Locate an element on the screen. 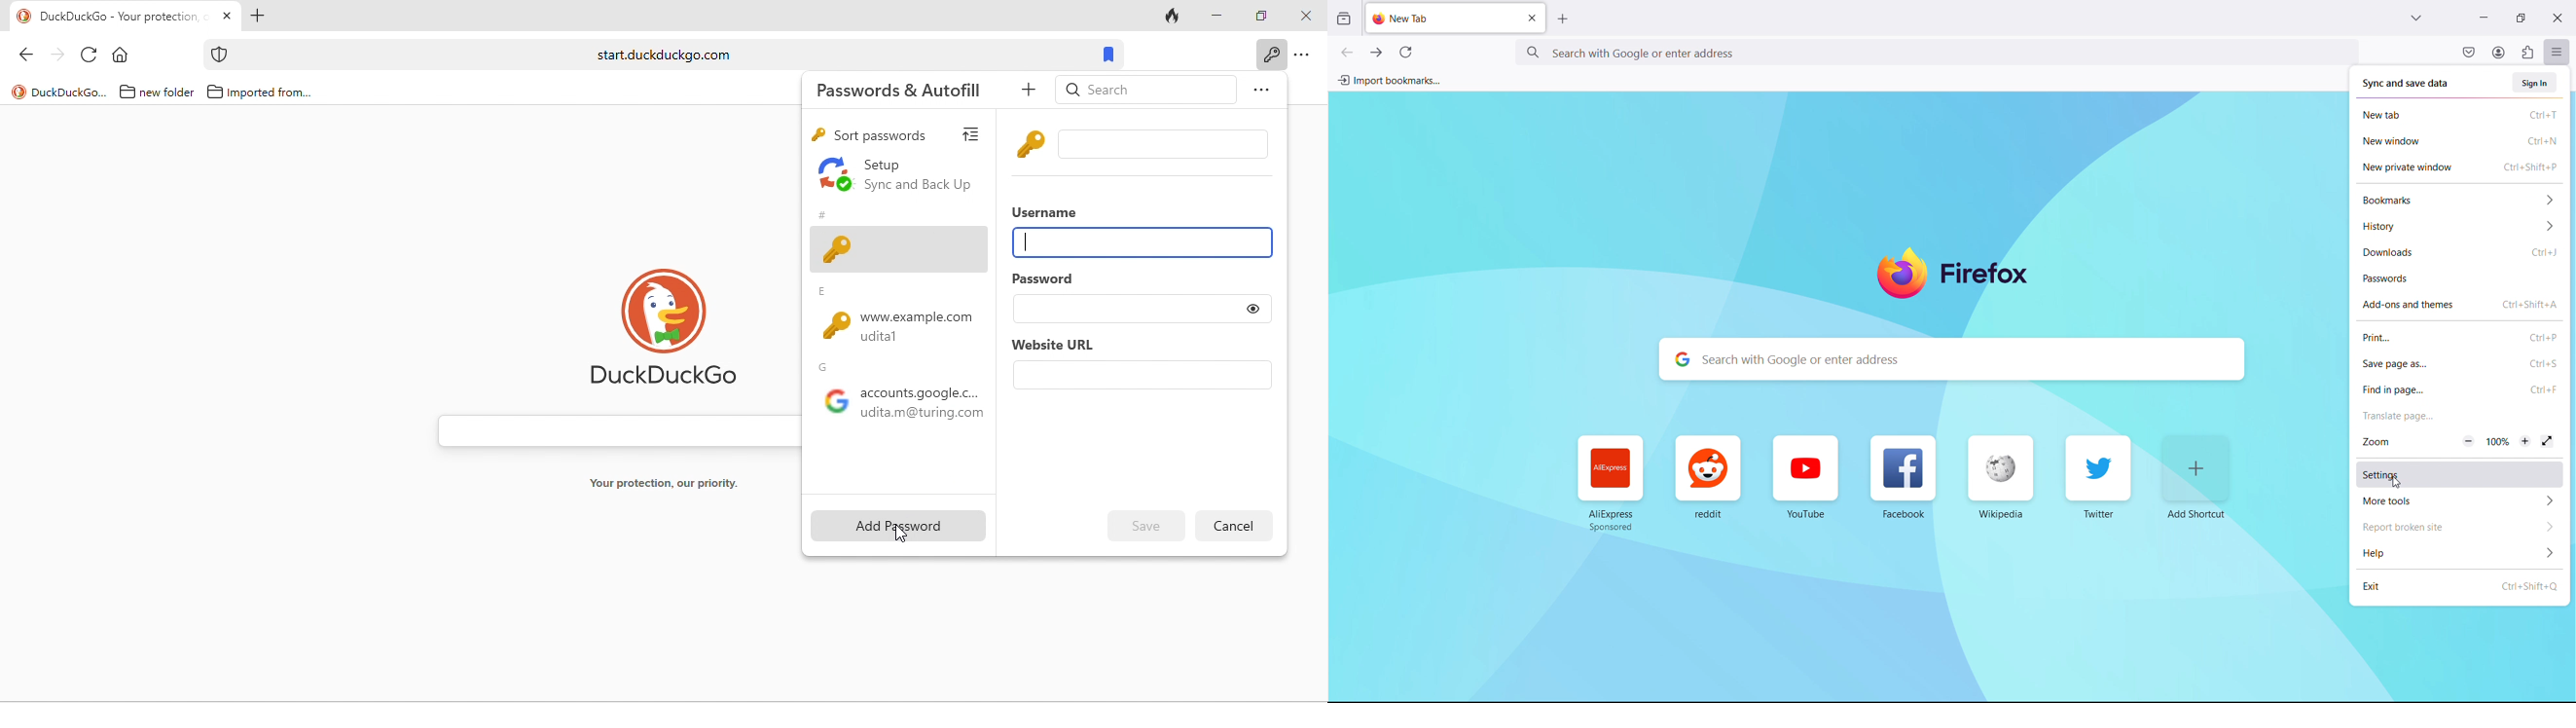  view recent browsing across windows and devices is located at coordinates (1343, 19).